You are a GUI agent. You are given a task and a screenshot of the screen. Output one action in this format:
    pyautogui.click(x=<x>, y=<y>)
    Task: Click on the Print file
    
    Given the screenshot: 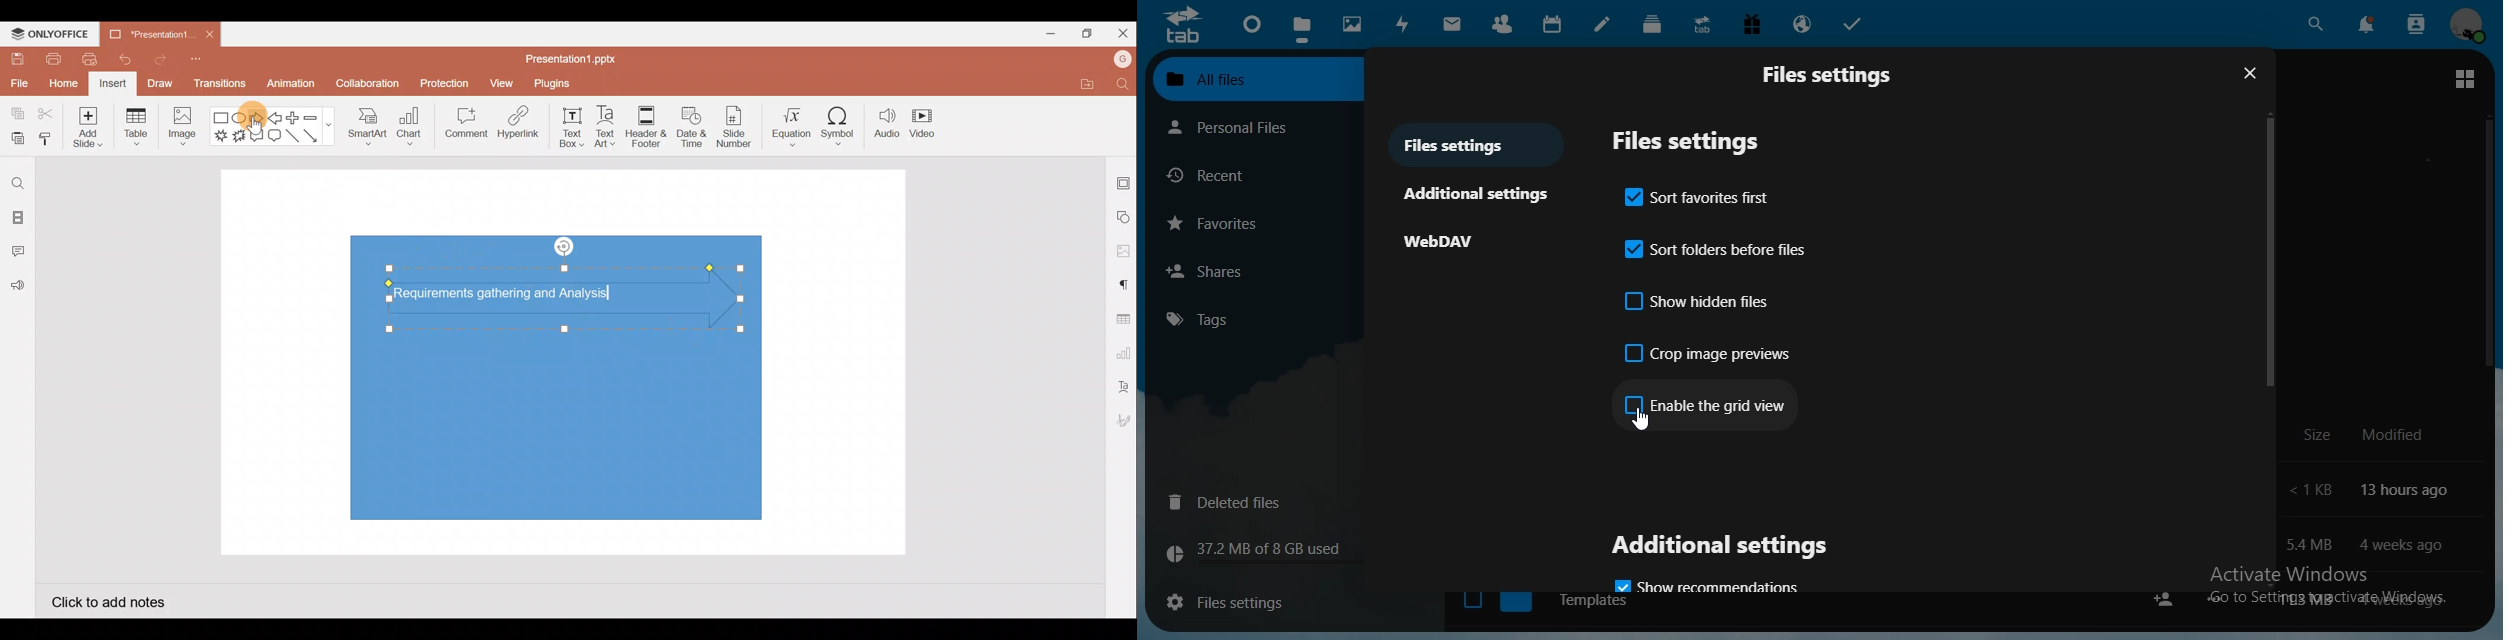 What is the action you would take?
    pyautogui.click(x=52, y=58)
    